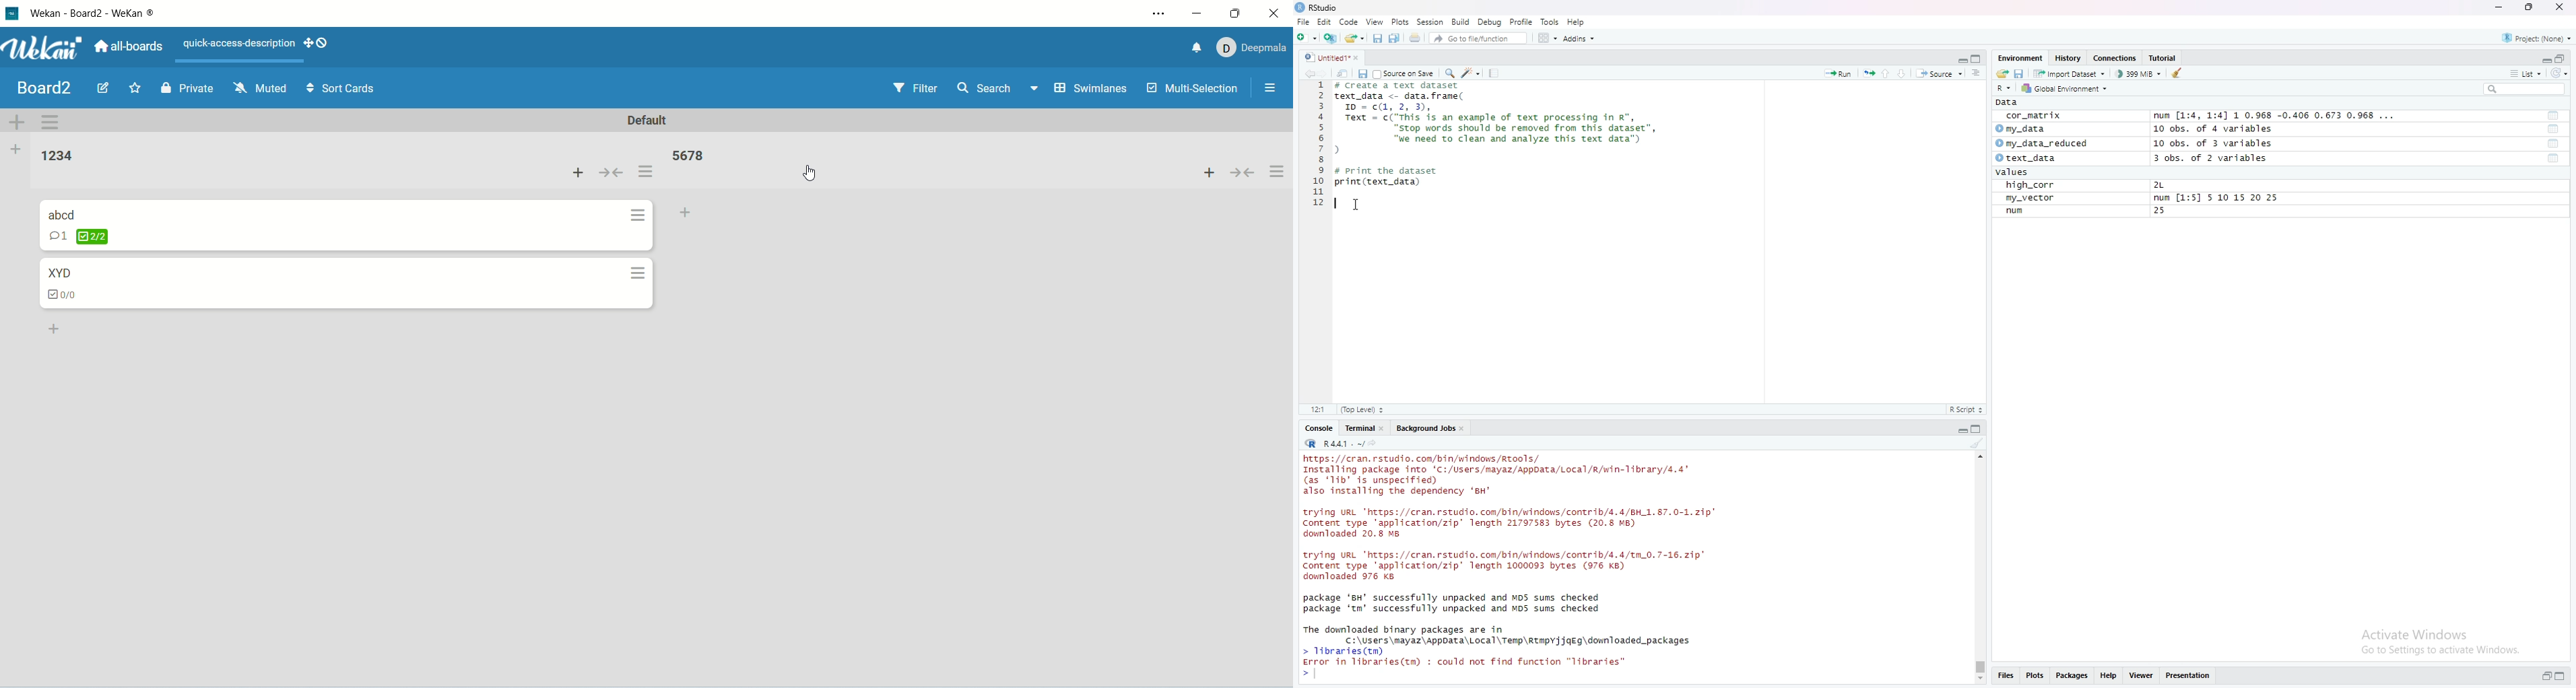 The image size is (2576, 700). What do you see at coordinates (1581, 39) in the screenshot?
I see `addins` at bounding box center [1581, 39].